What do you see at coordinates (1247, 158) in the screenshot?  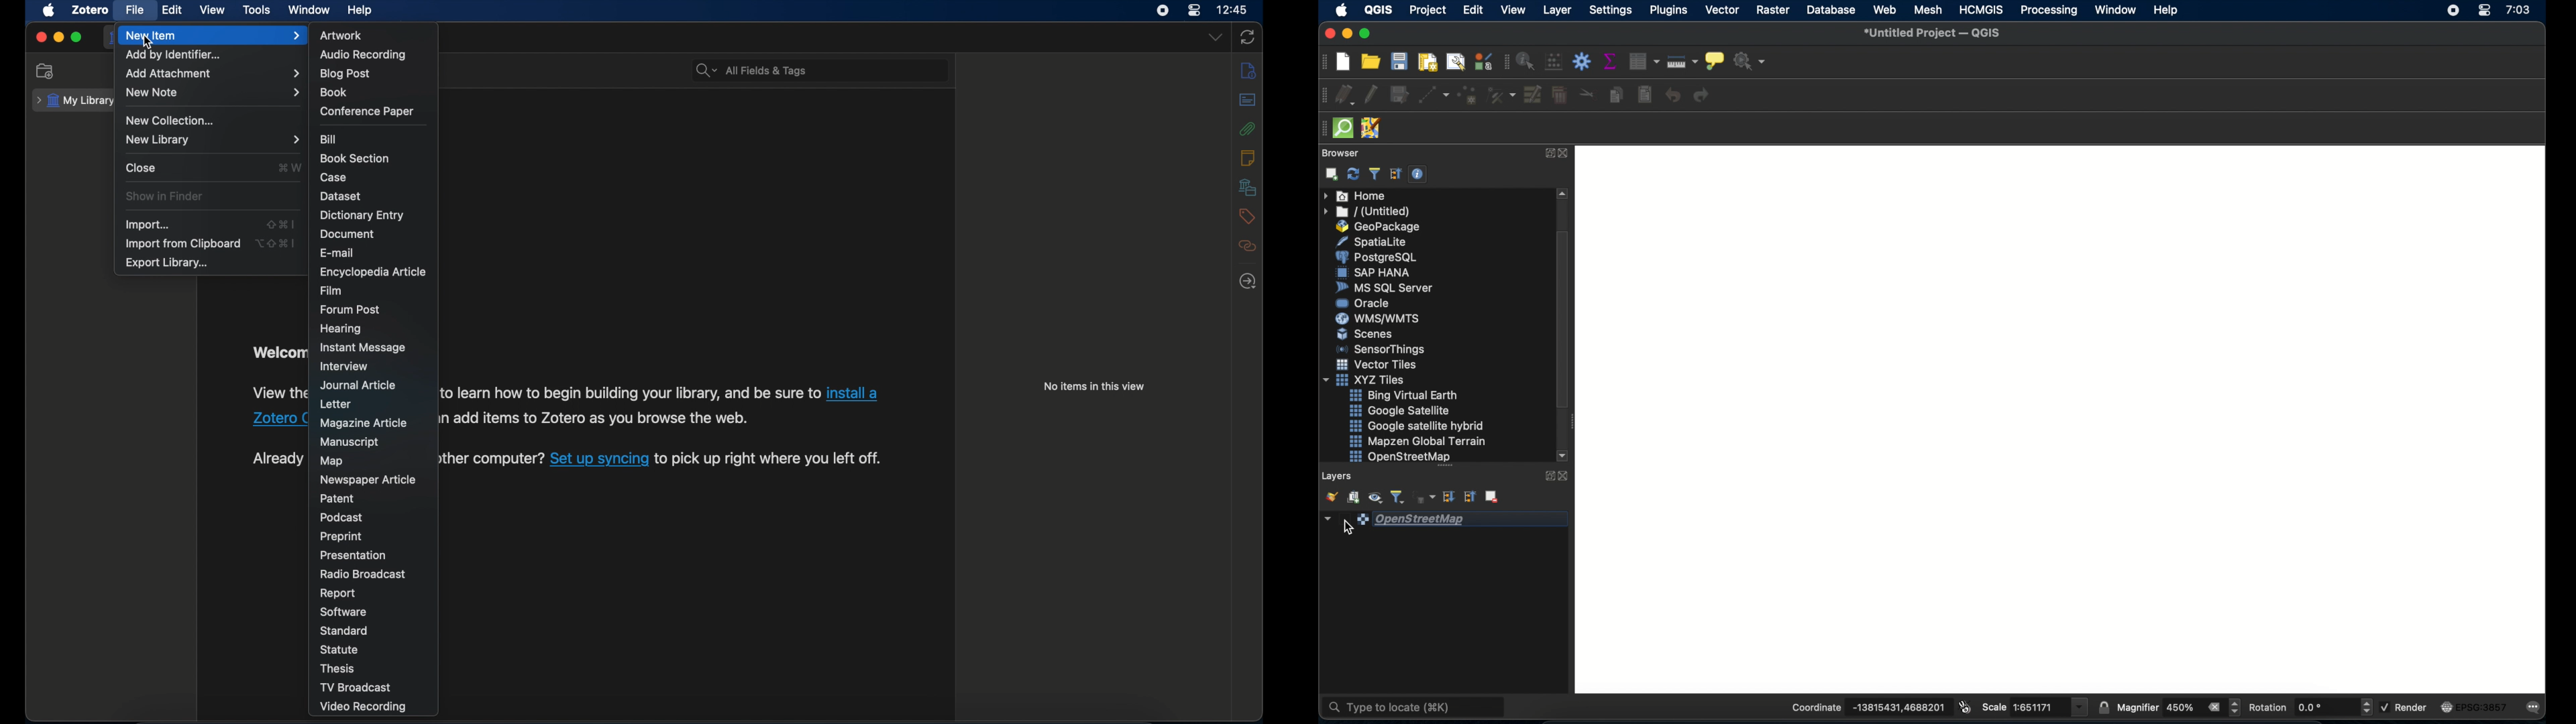 I see `notes` at bounding box center [1247, 158].